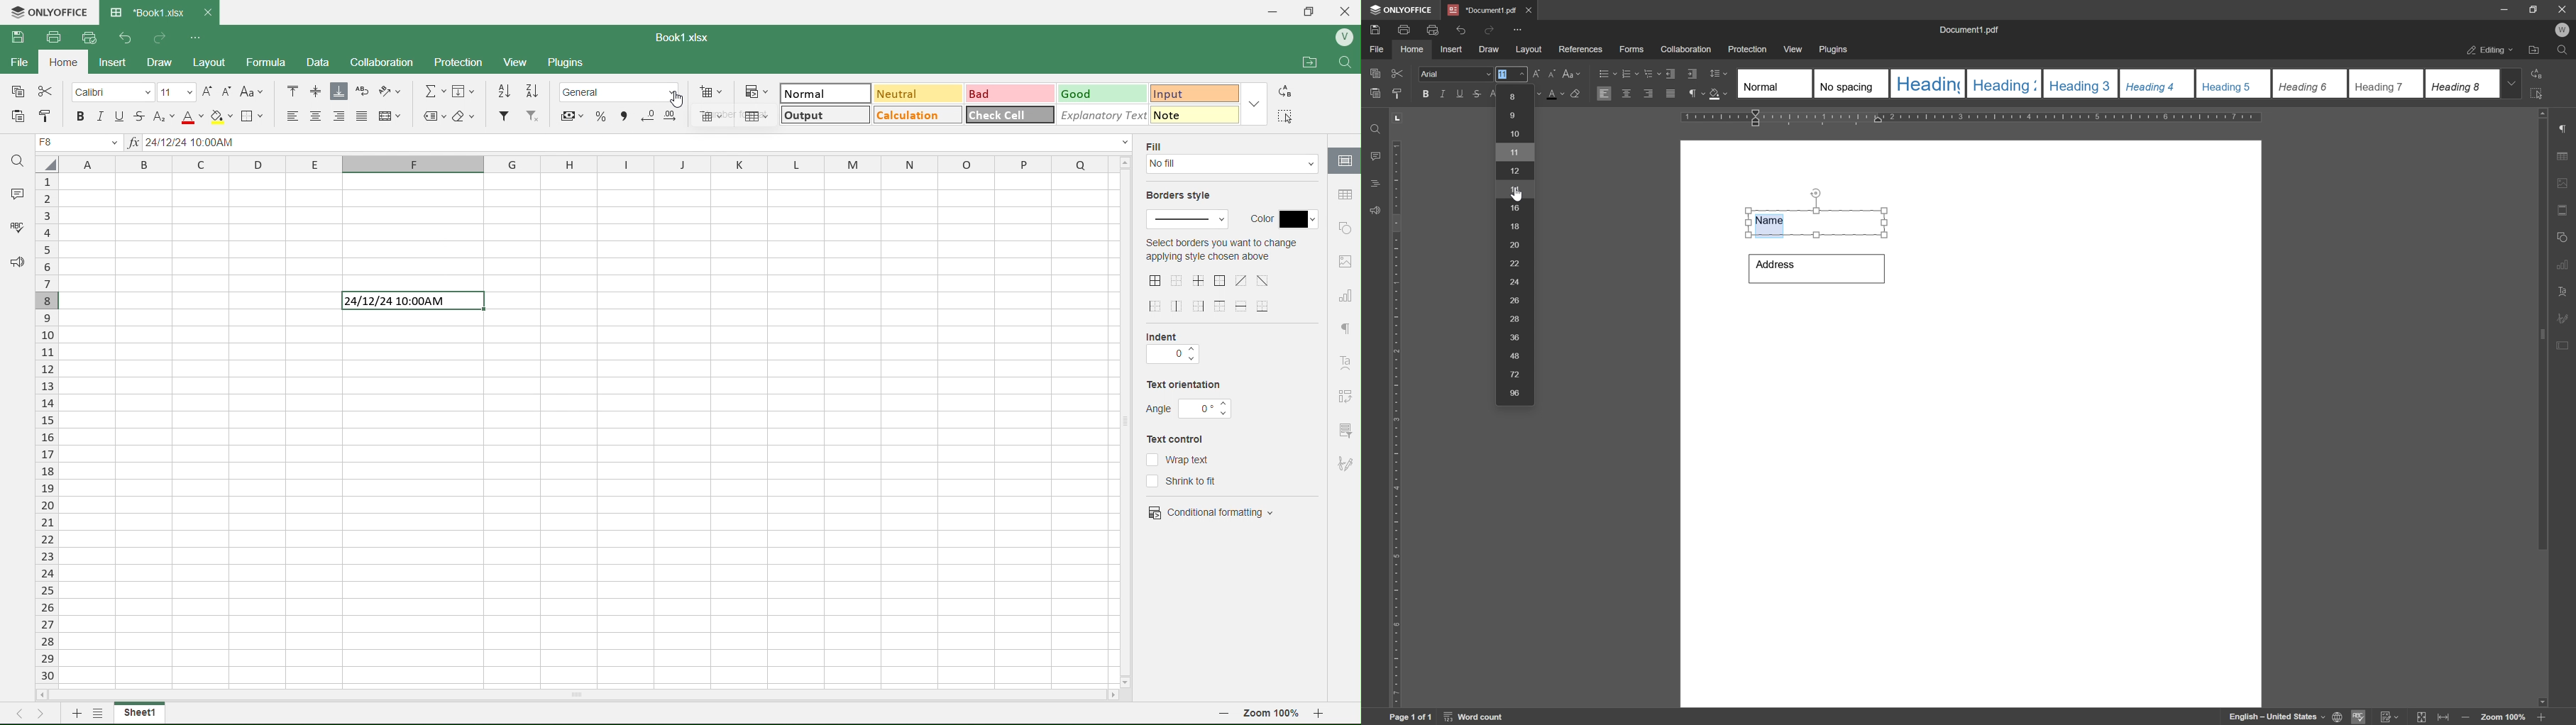  I want to click on Summation, so click(436, 91).